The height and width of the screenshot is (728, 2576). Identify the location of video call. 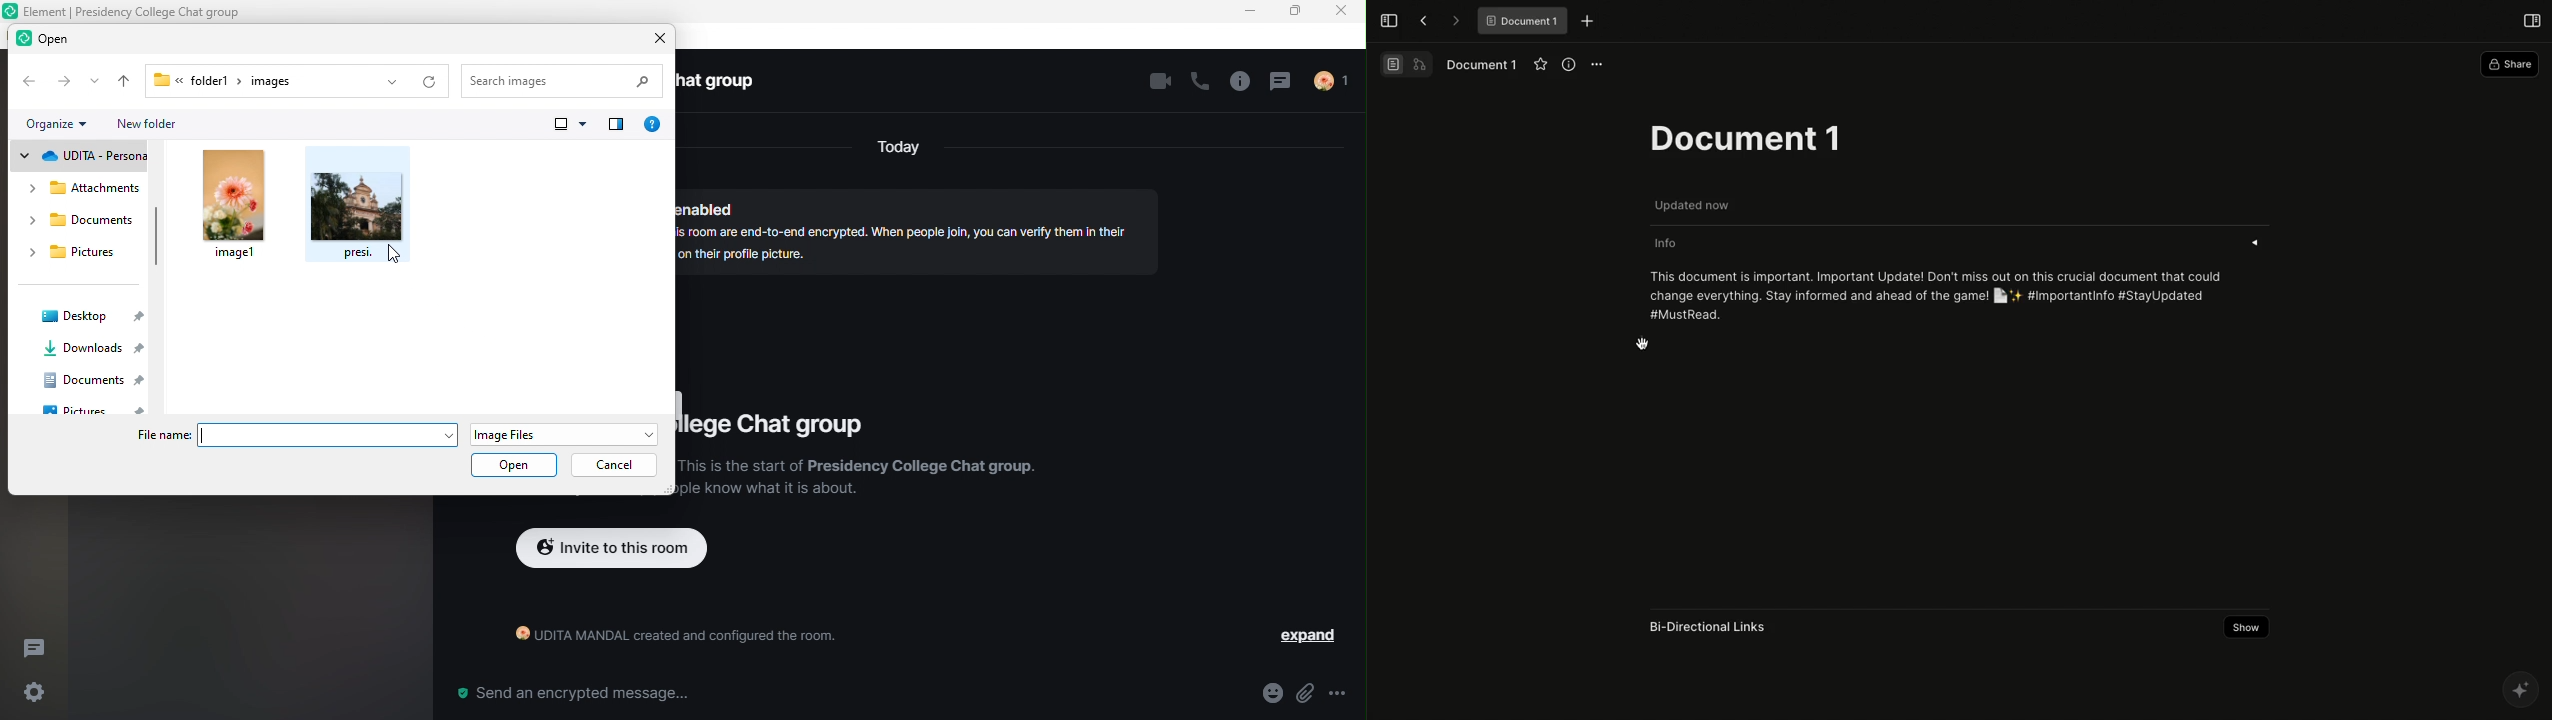
(1158, 83).